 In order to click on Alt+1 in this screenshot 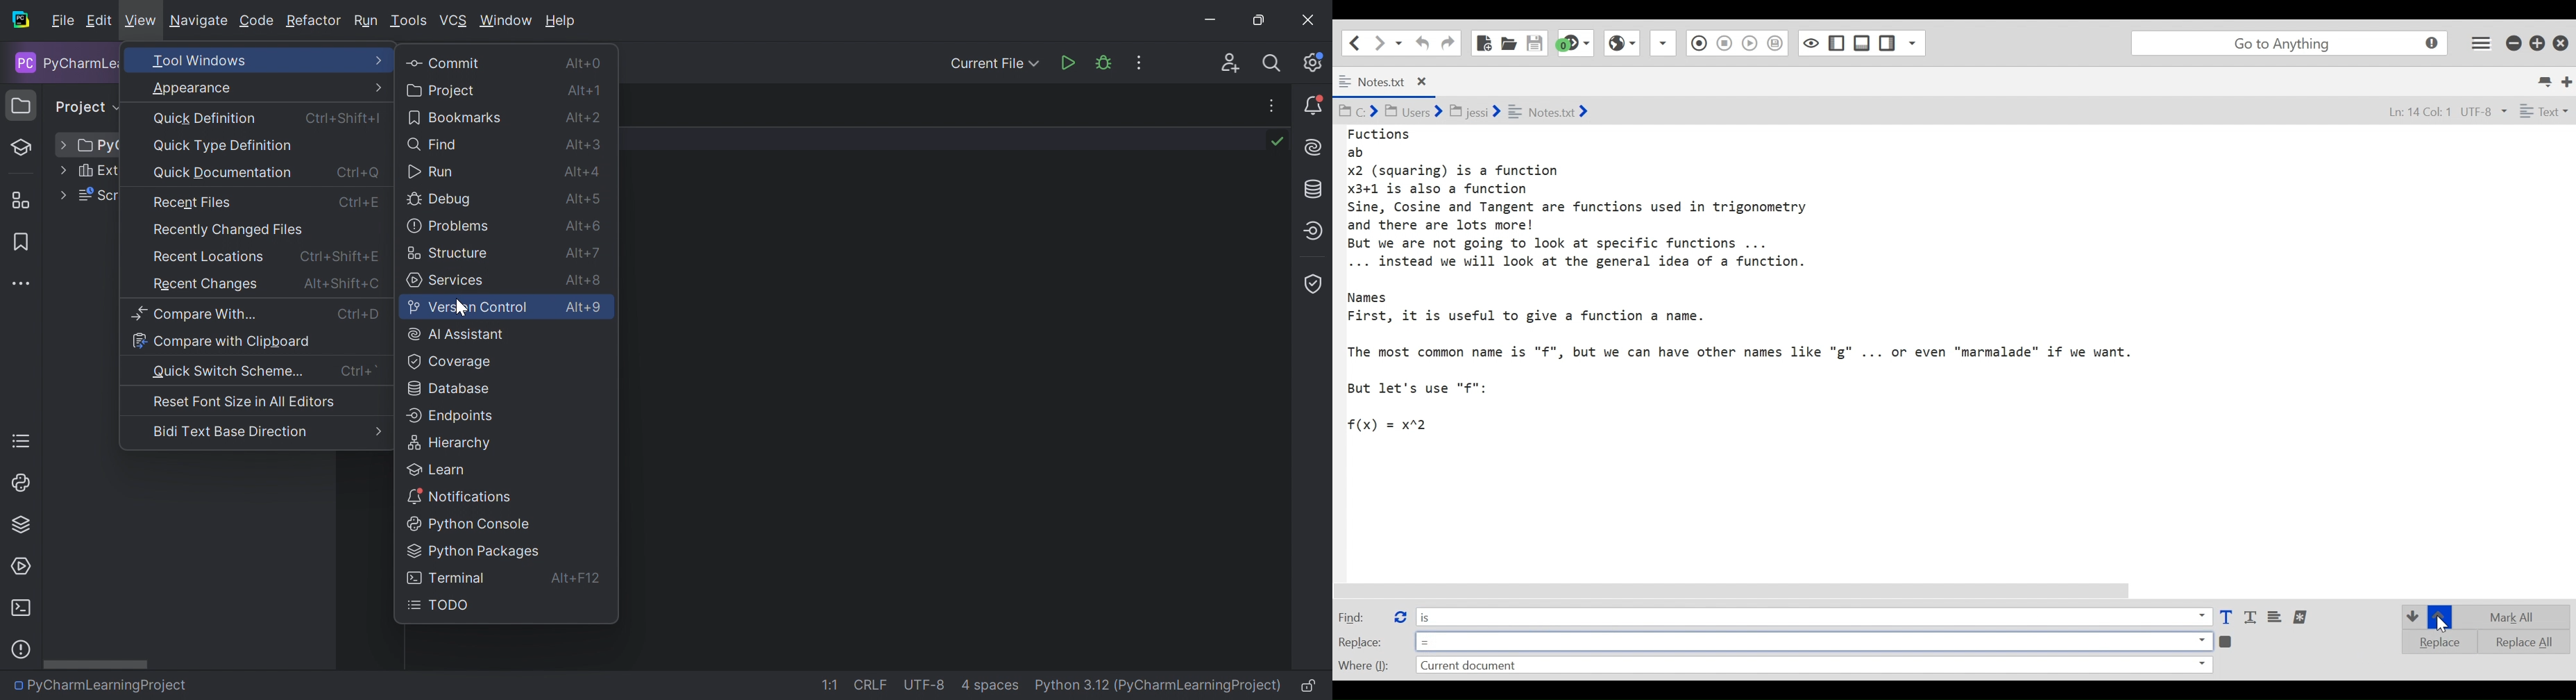, I will do `click(583, 91)`.